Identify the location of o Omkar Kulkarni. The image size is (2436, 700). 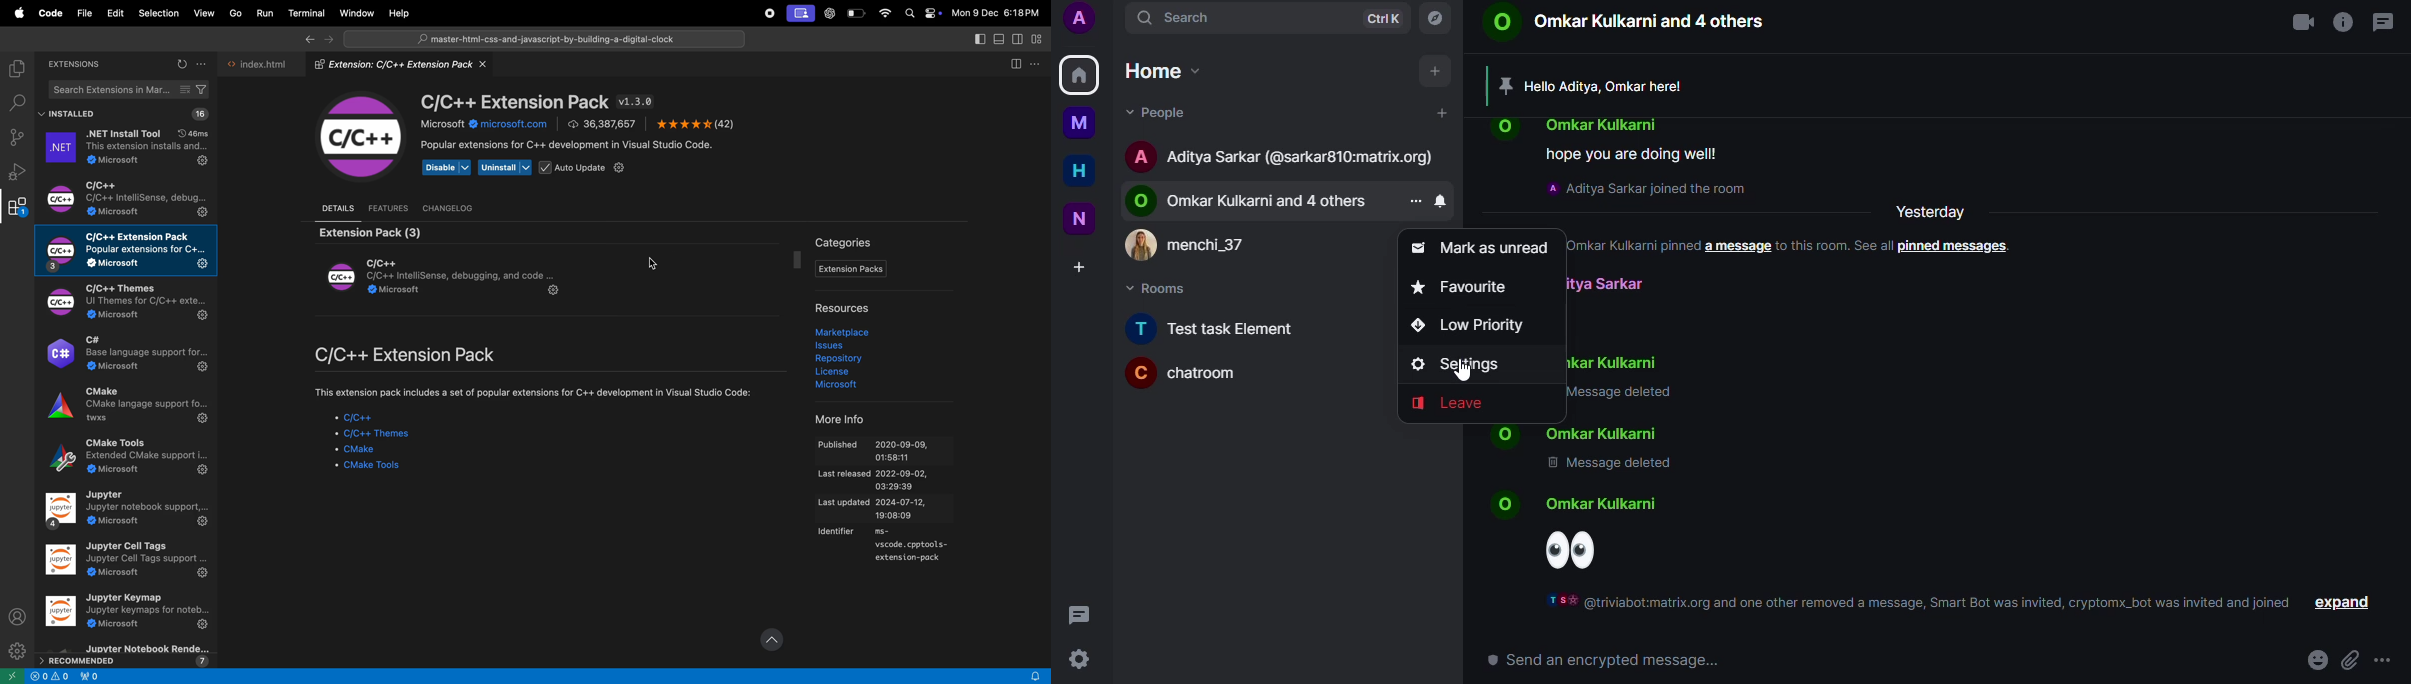
(1608, 432).